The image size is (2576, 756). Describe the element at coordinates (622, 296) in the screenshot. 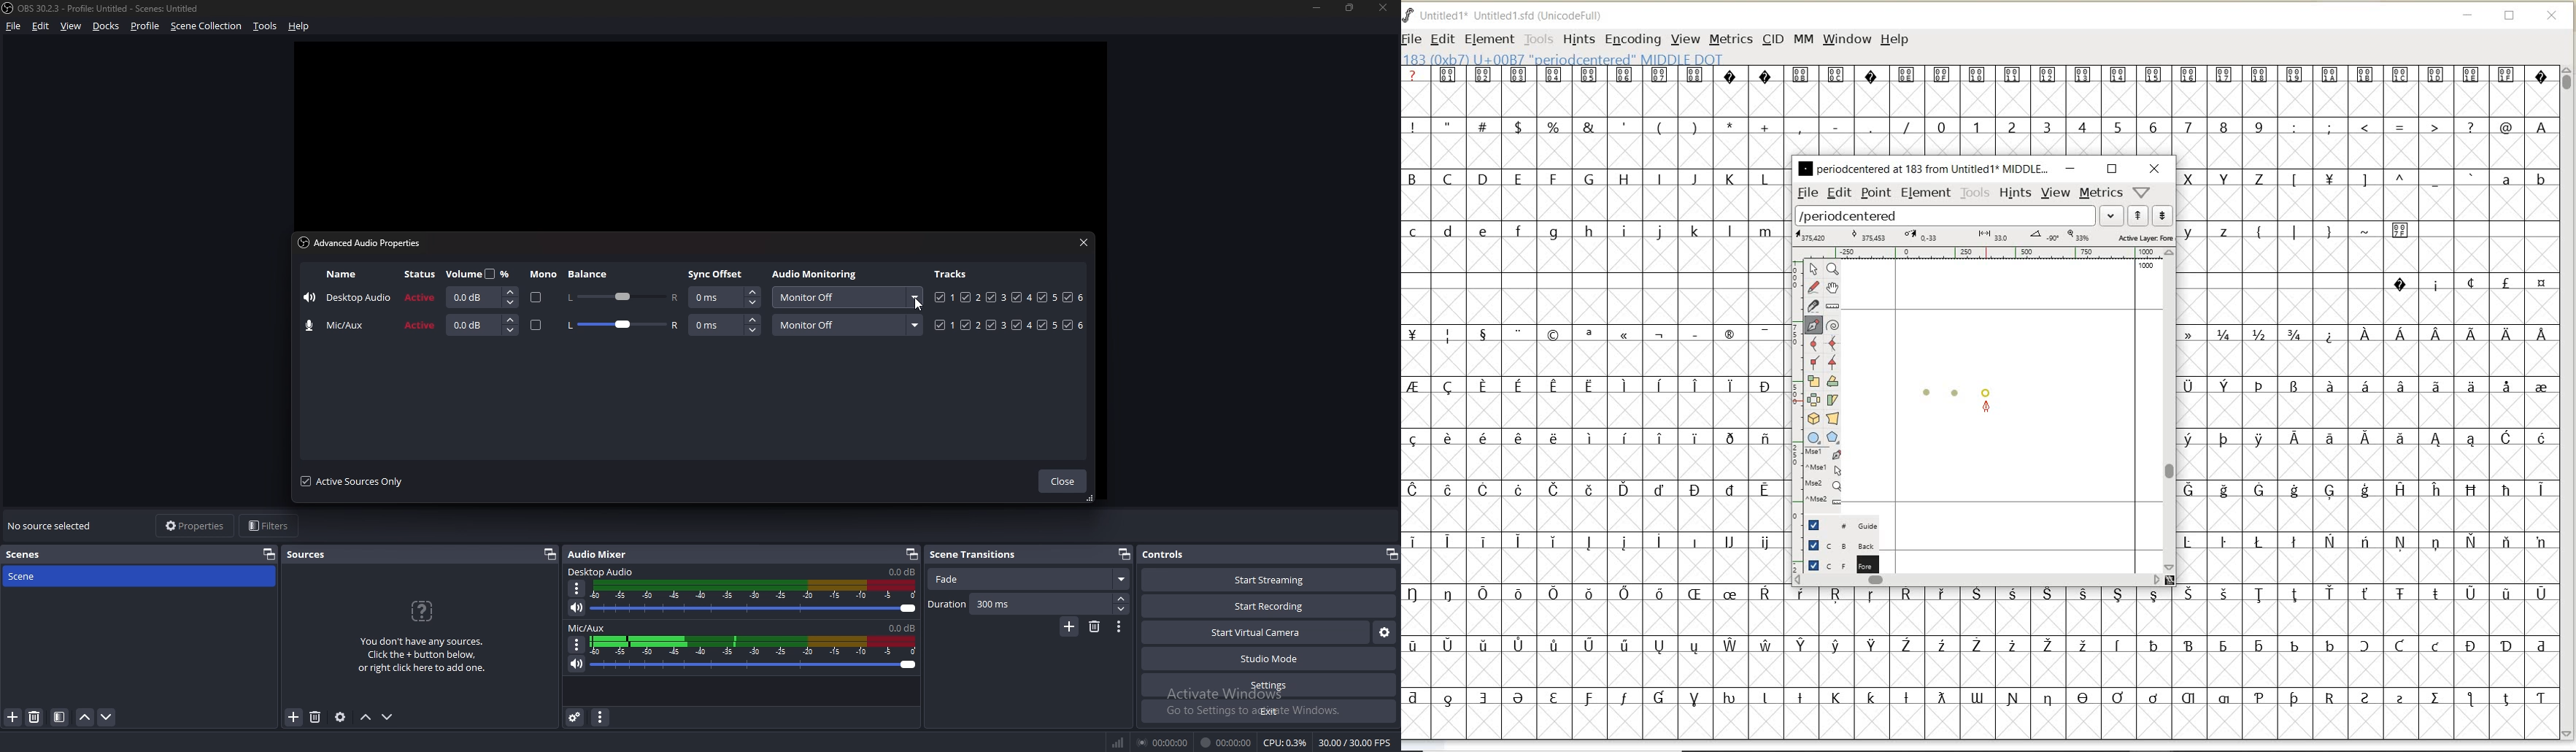

I see `balance adjust` at that location.